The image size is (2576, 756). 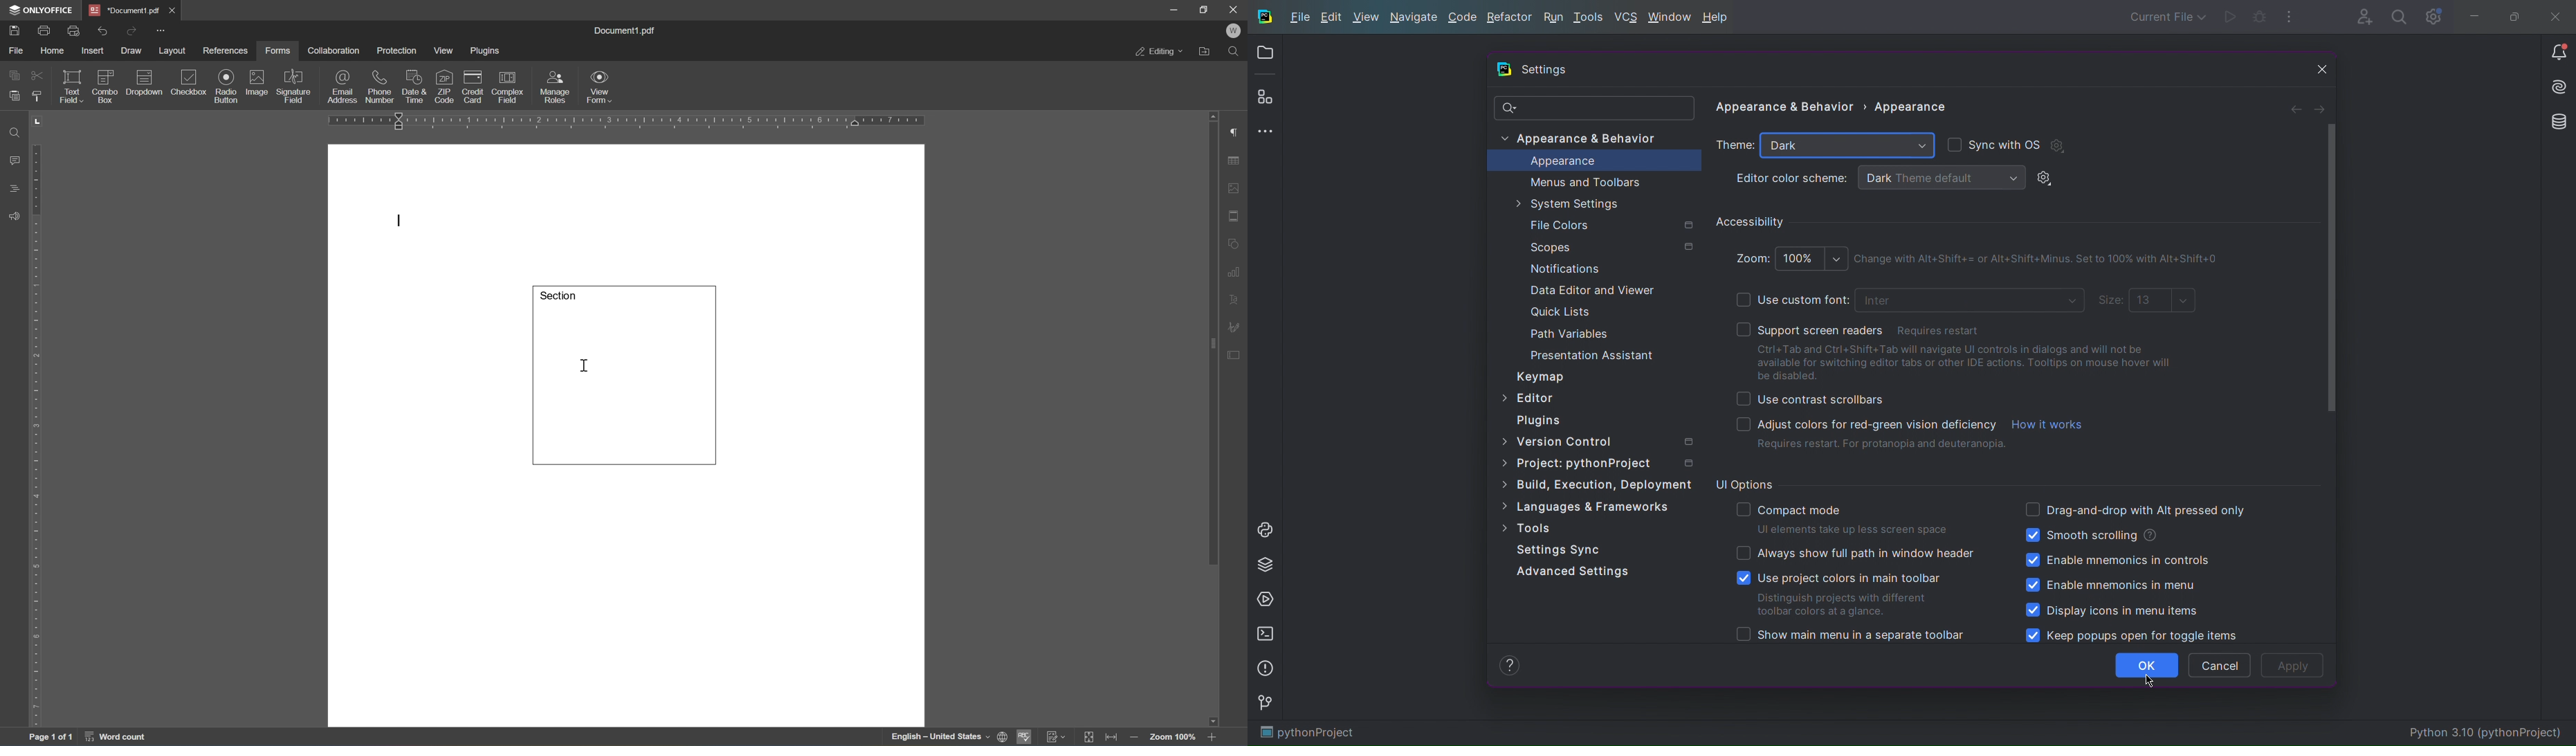 I want to click on Install AI assistant, so click(x=2559, y=85).